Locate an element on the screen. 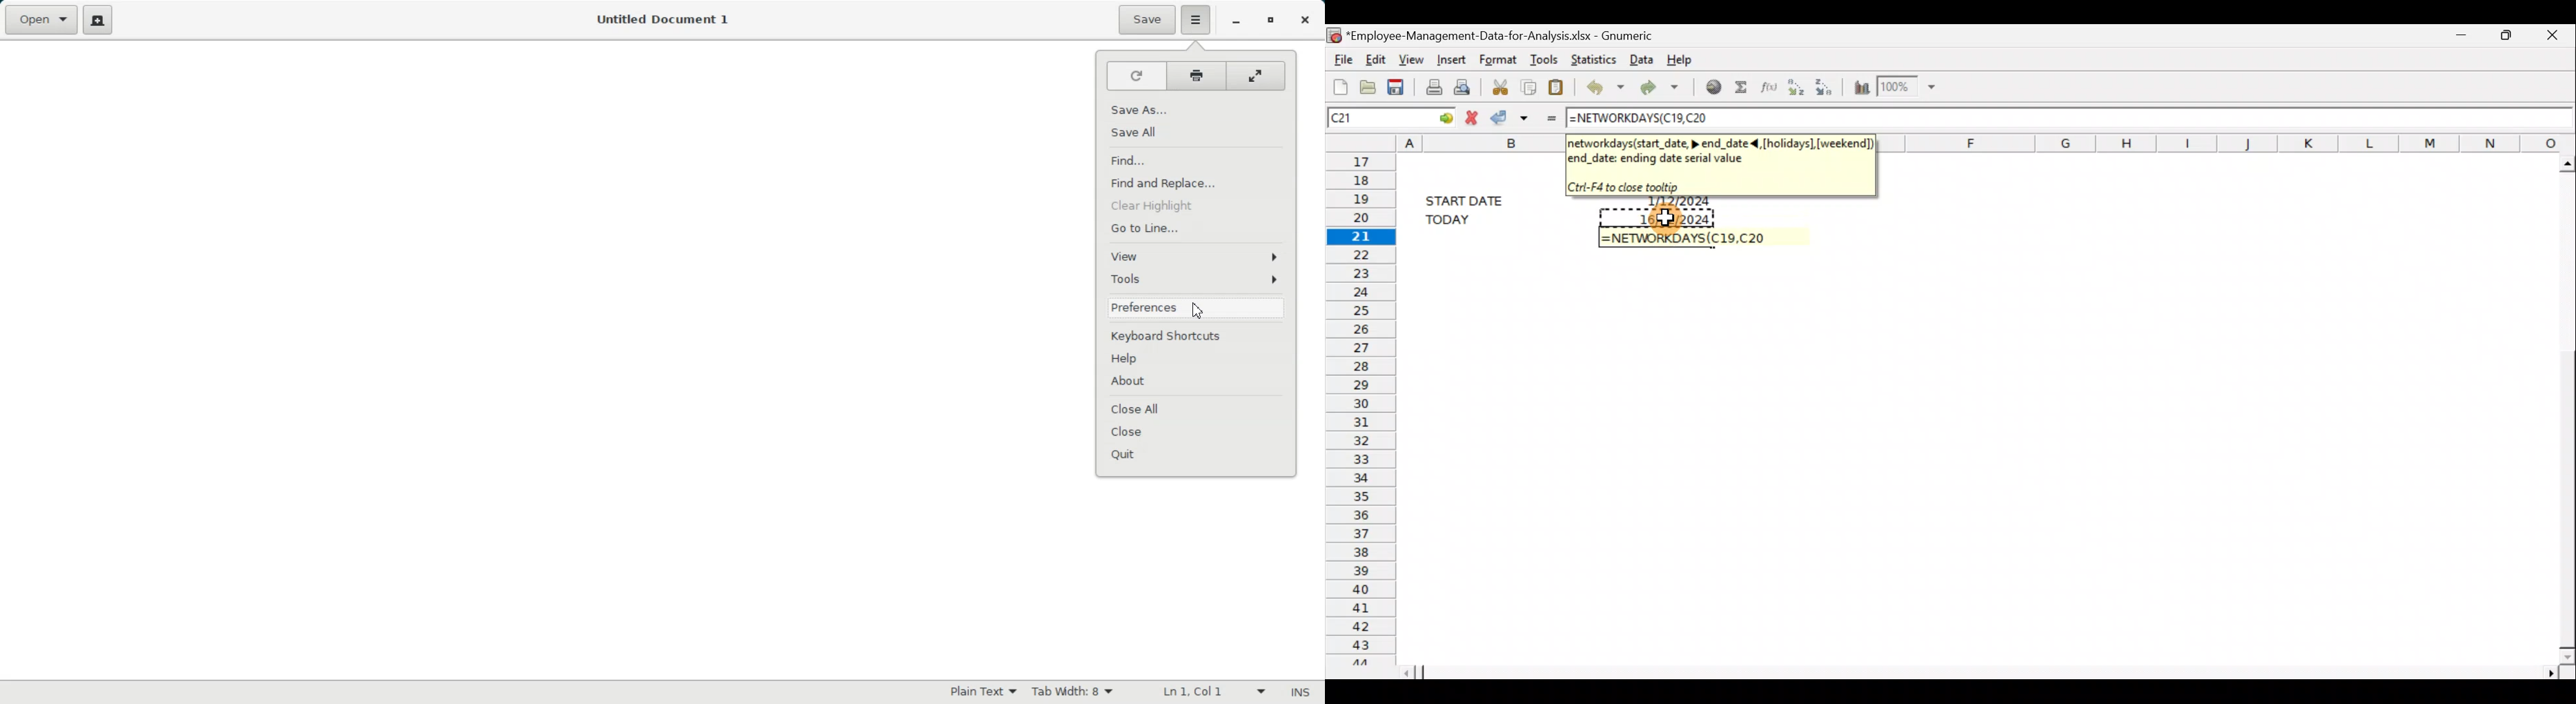 The height and width of the screenshot is (728, 2576). Sum into the current cell is located at coordinates (1741, 87).